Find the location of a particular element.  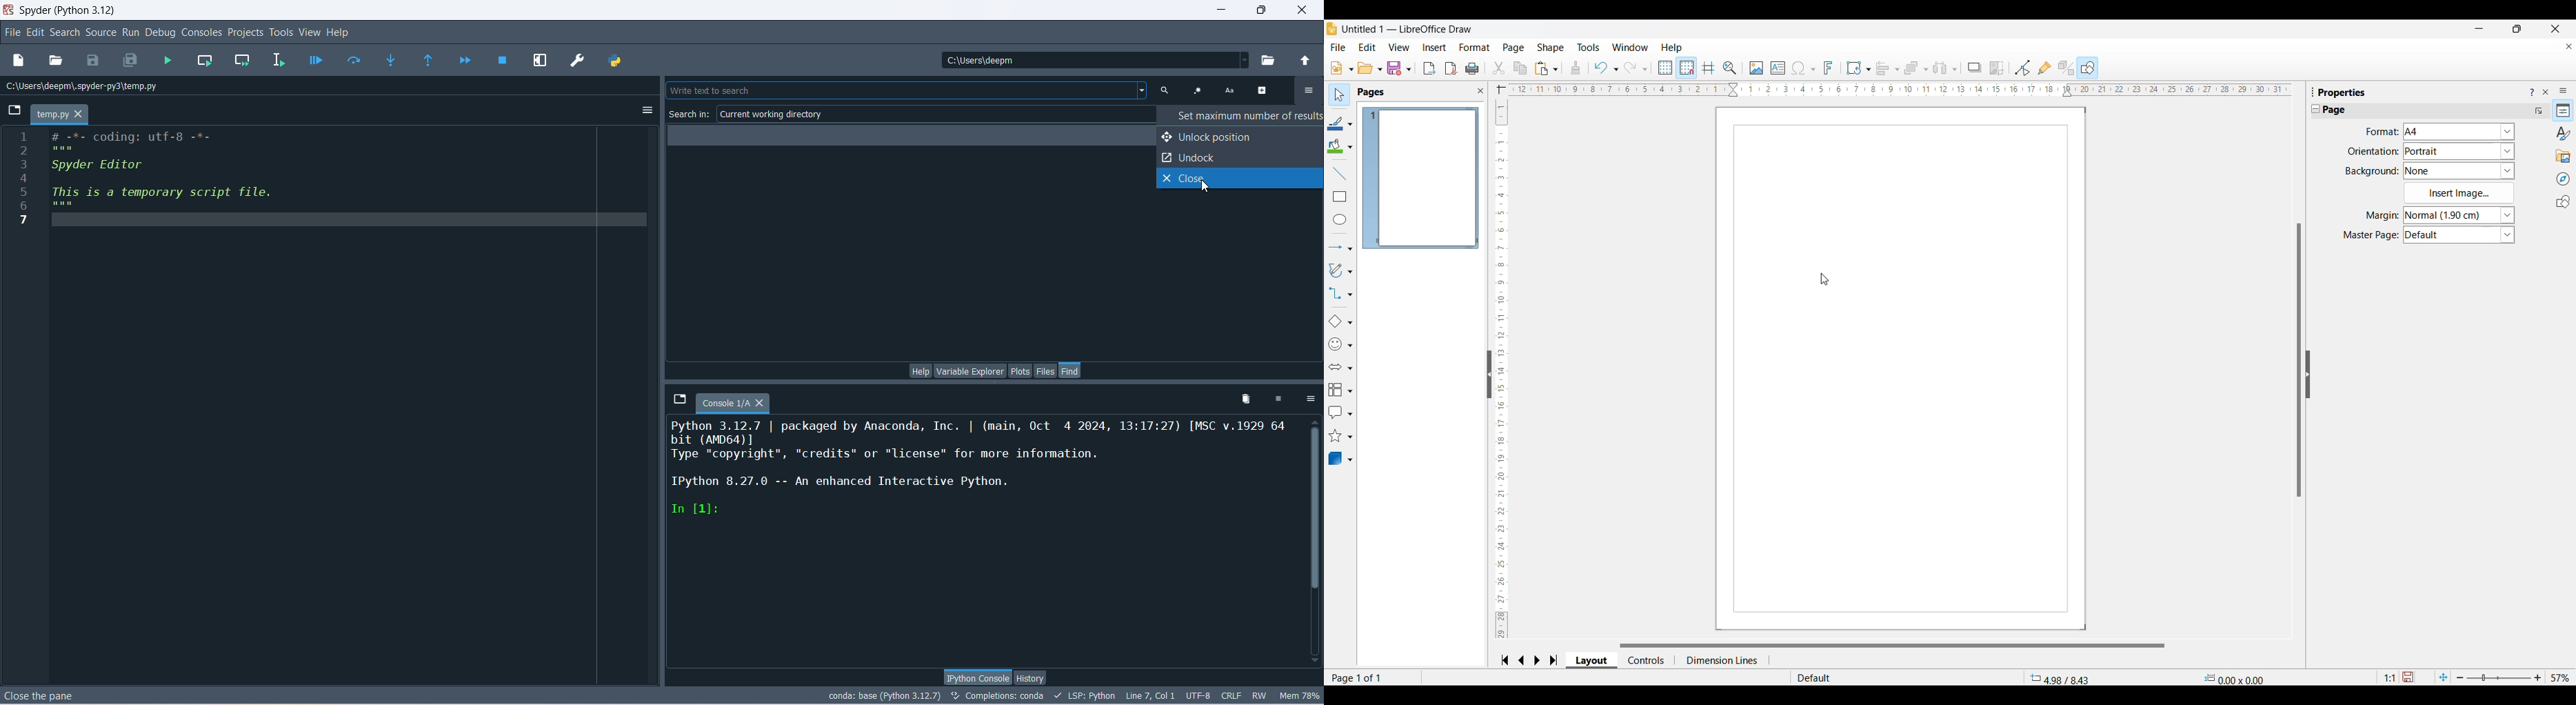

location is located at coordinates (85, 86).